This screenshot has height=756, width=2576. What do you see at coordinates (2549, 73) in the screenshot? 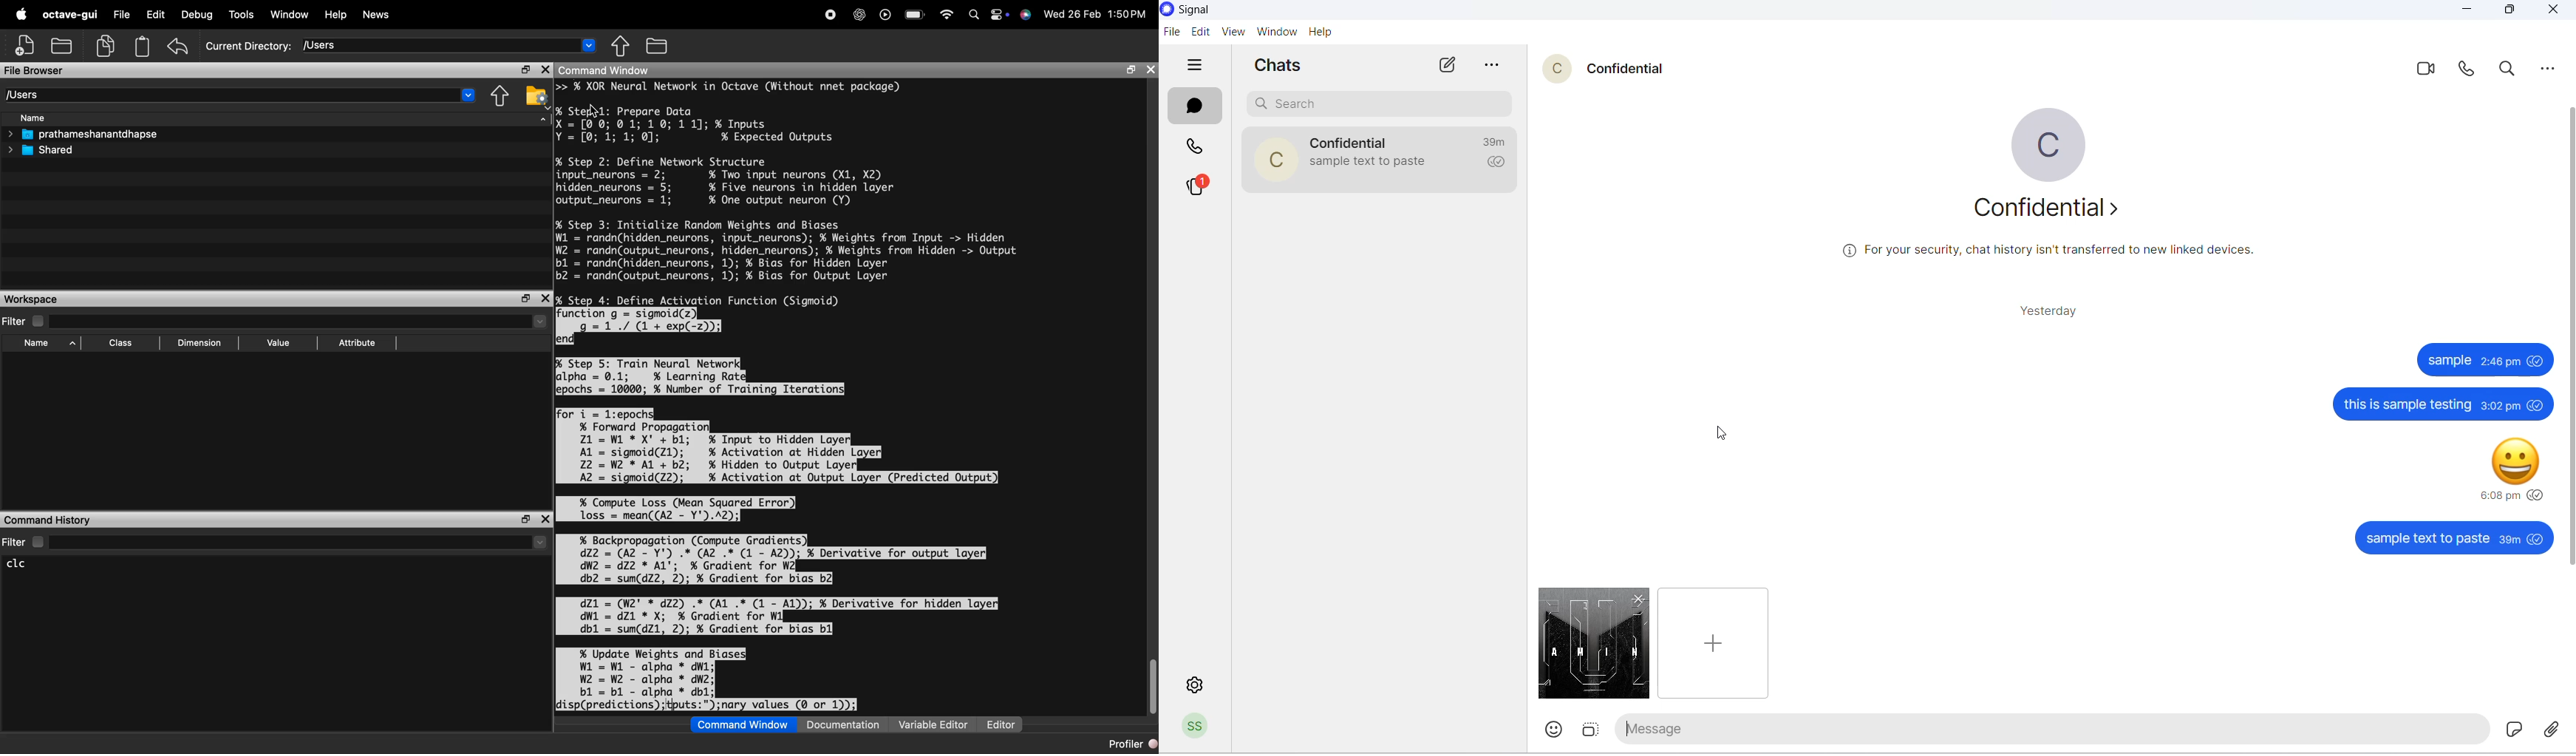
I see `more options` at bounding box center [2549, 73].